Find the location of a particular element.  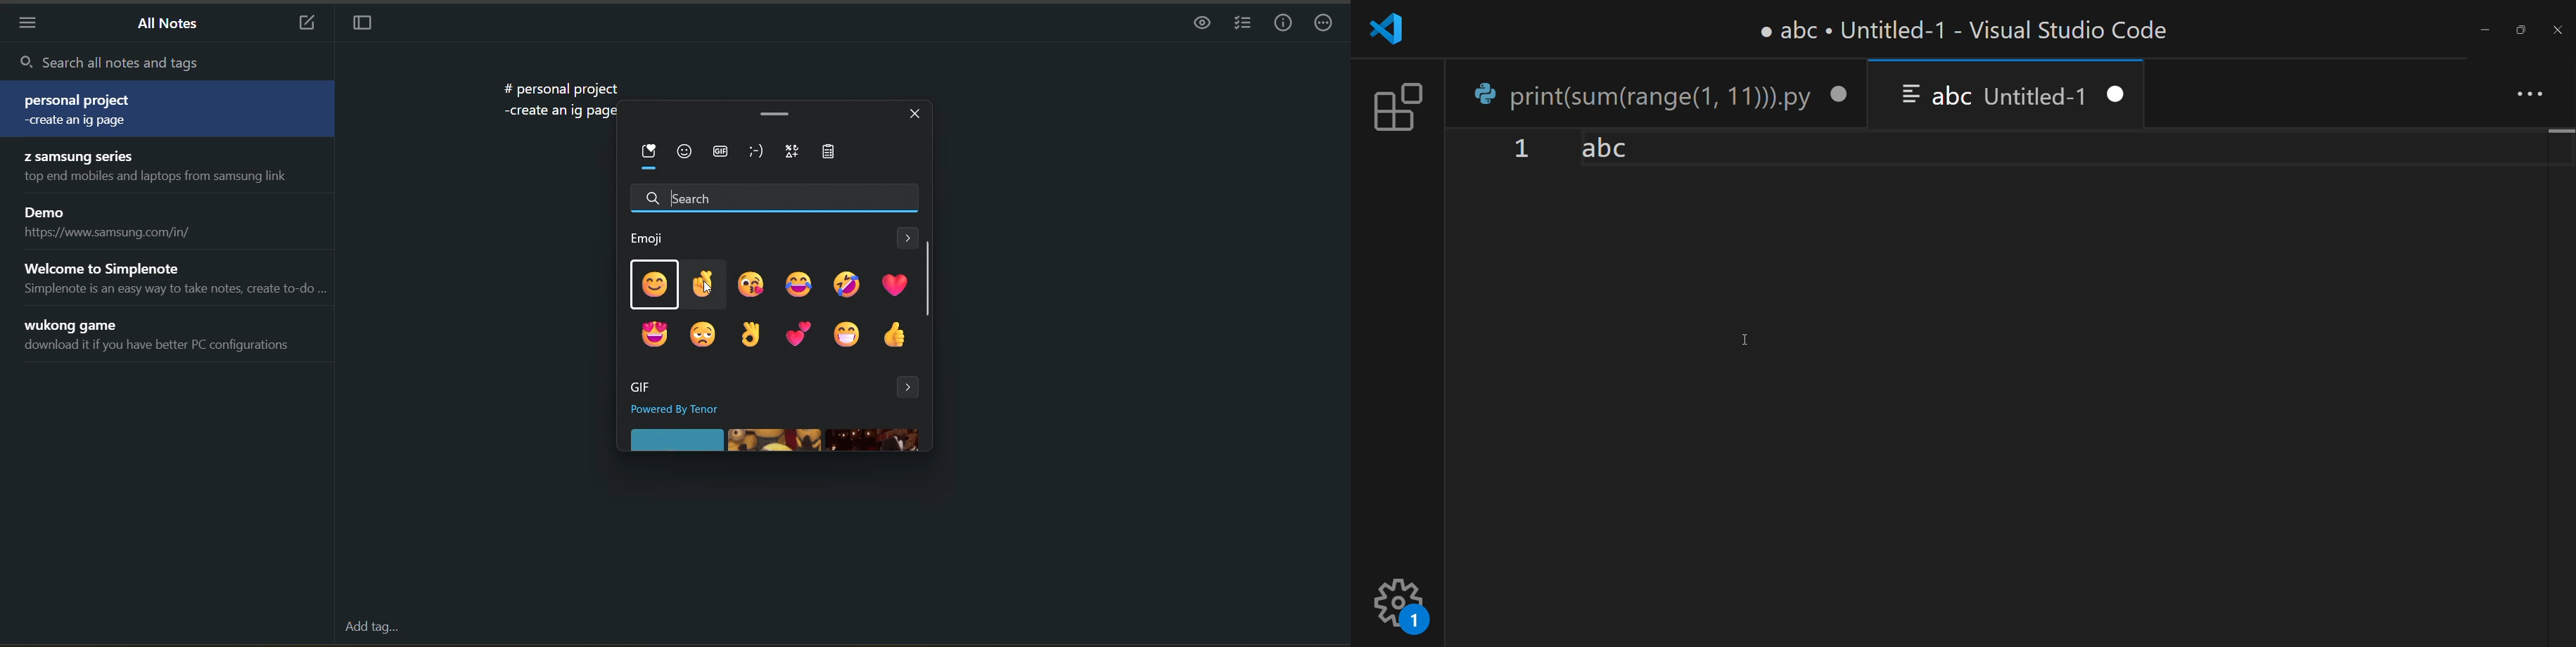

add tag is located at coordinates (371, 629).